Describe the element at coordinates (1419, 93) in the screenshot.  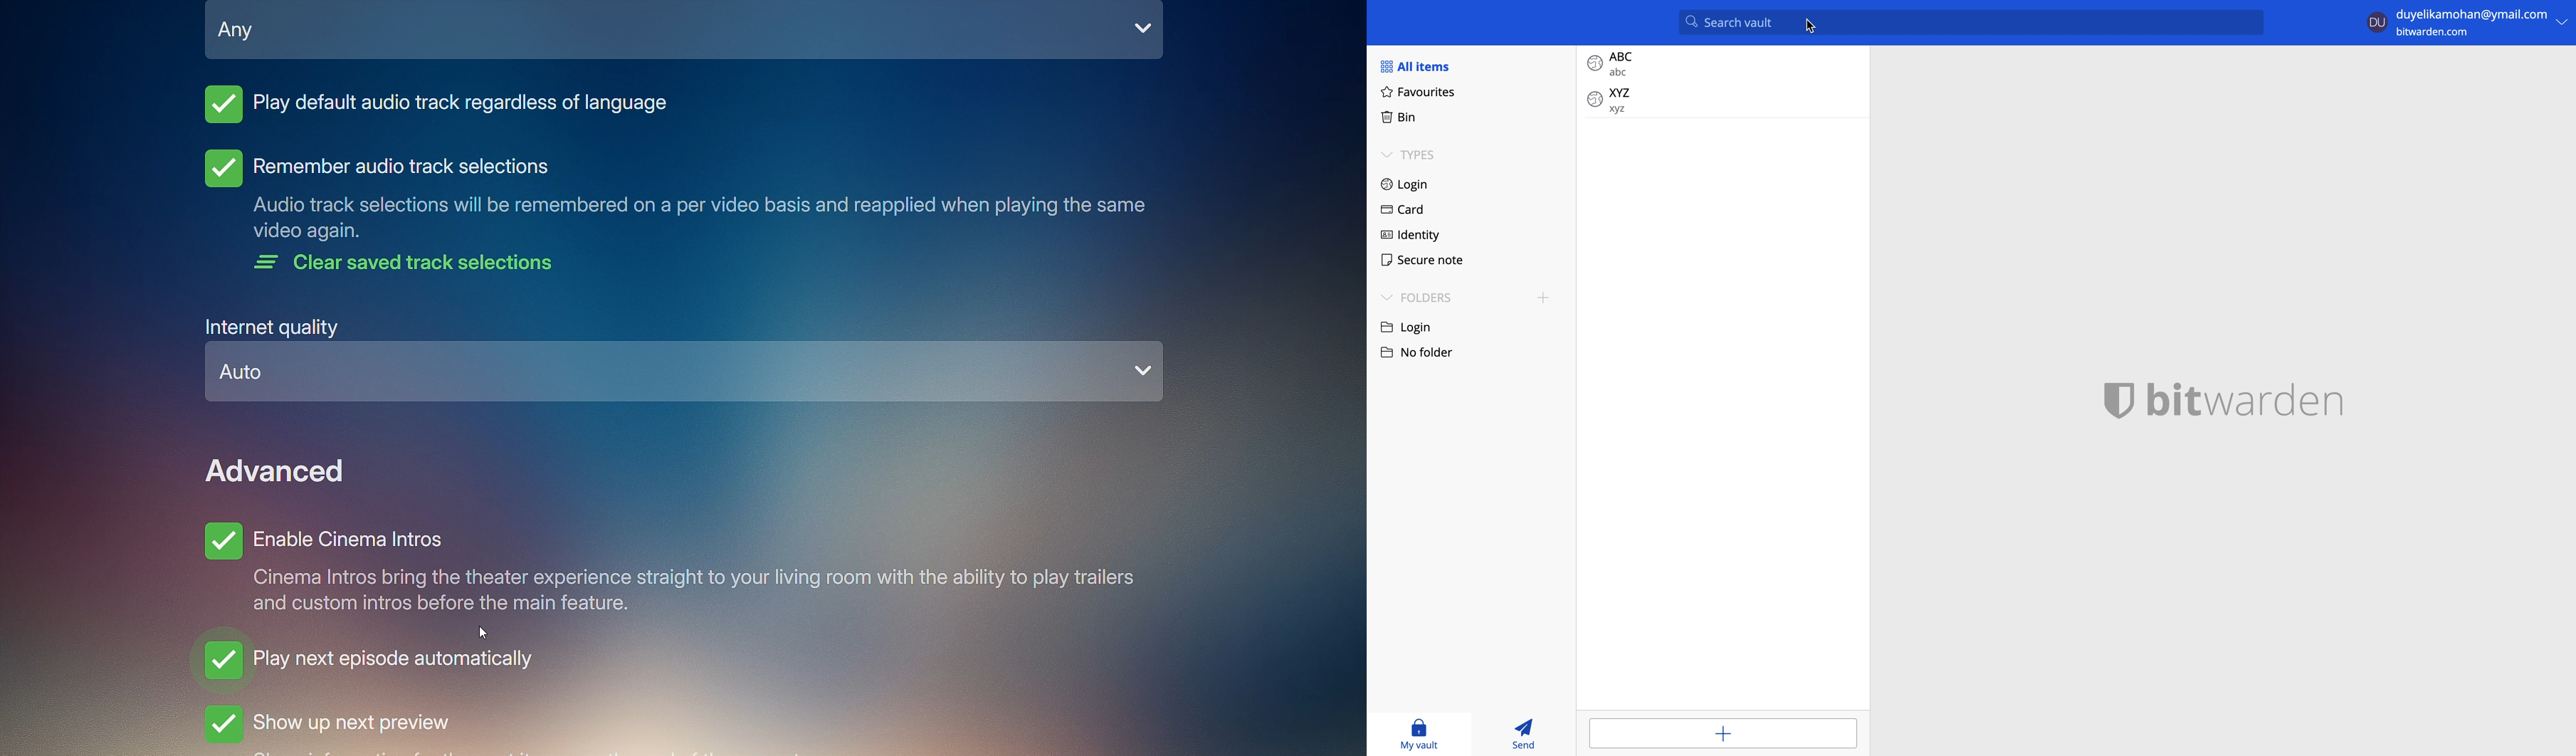
I see `favourites` at that location.